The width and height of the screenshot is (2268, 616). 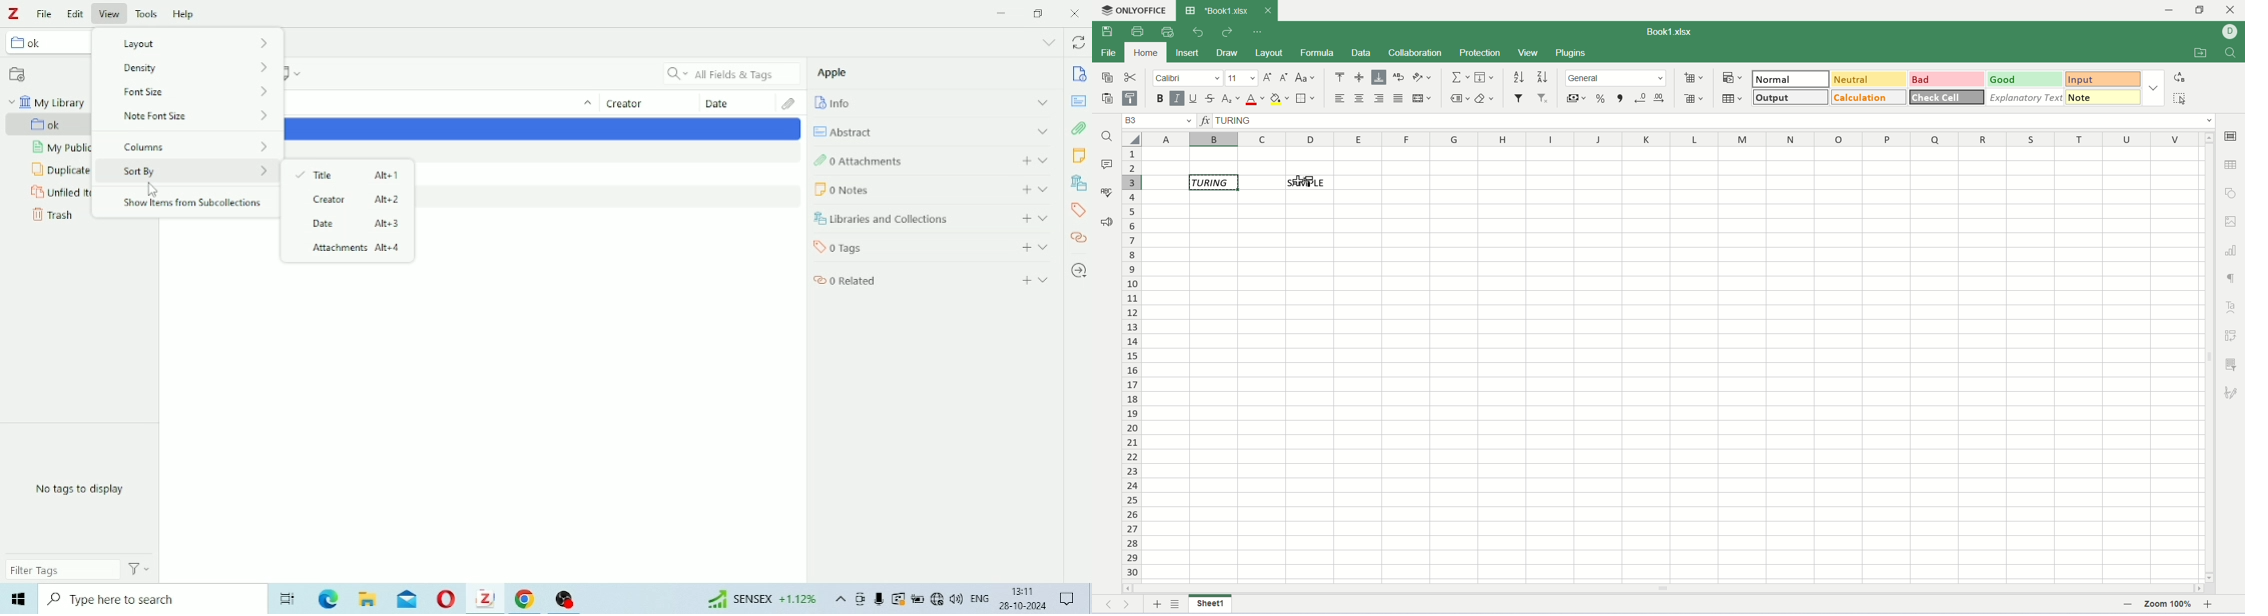 What do you see at coordinates (81, 571) in the screenshot?
I see `Filter Tags.` at bounding box center [81, 571].